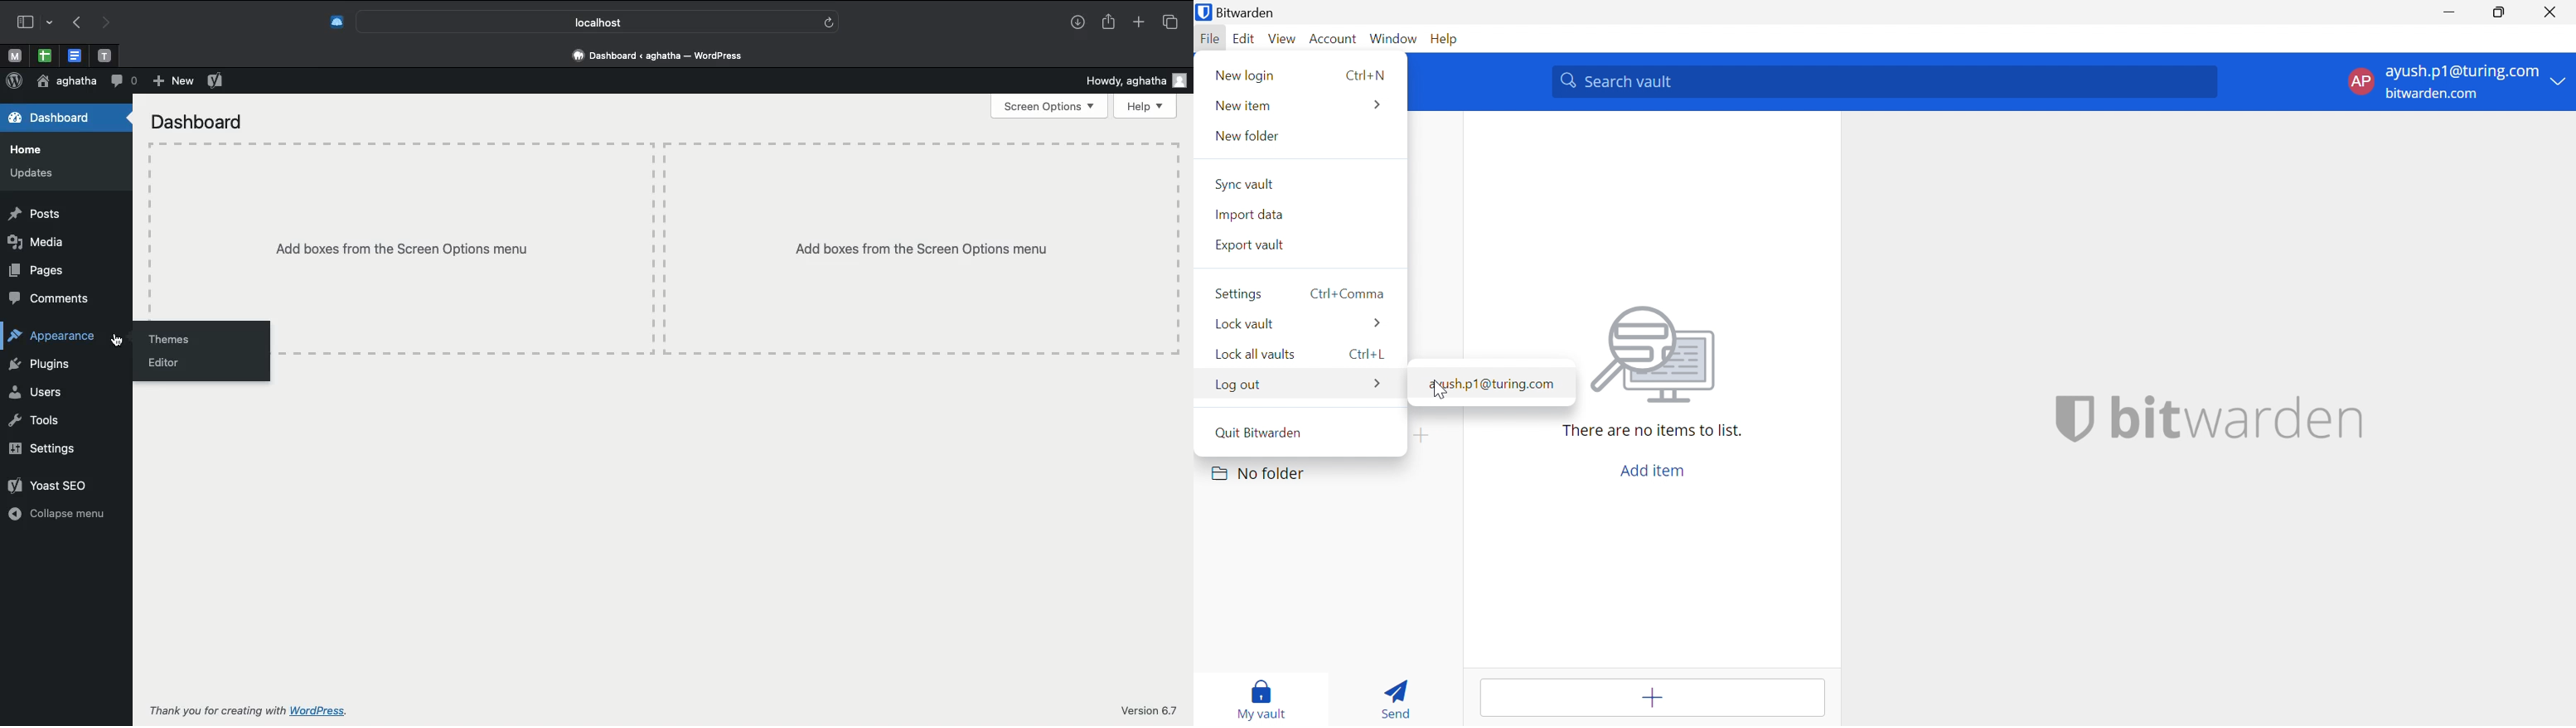 The height and width of the screenshot is (728, 2576). I want to click on Comments, so click(46, 298).